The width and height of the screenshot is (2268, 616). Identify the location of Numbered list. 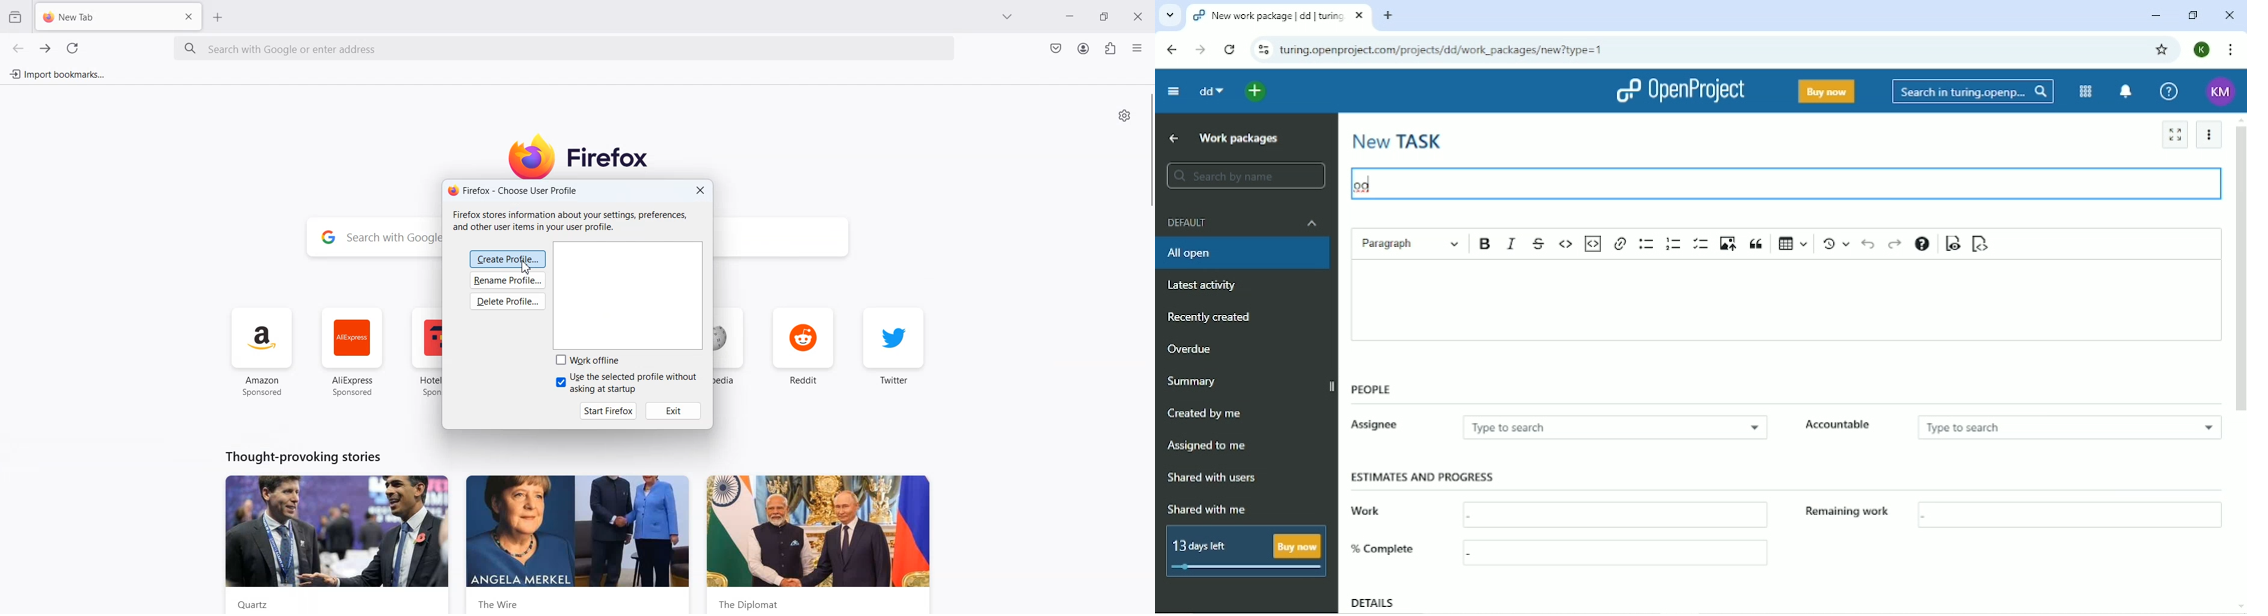
(1674, 244).